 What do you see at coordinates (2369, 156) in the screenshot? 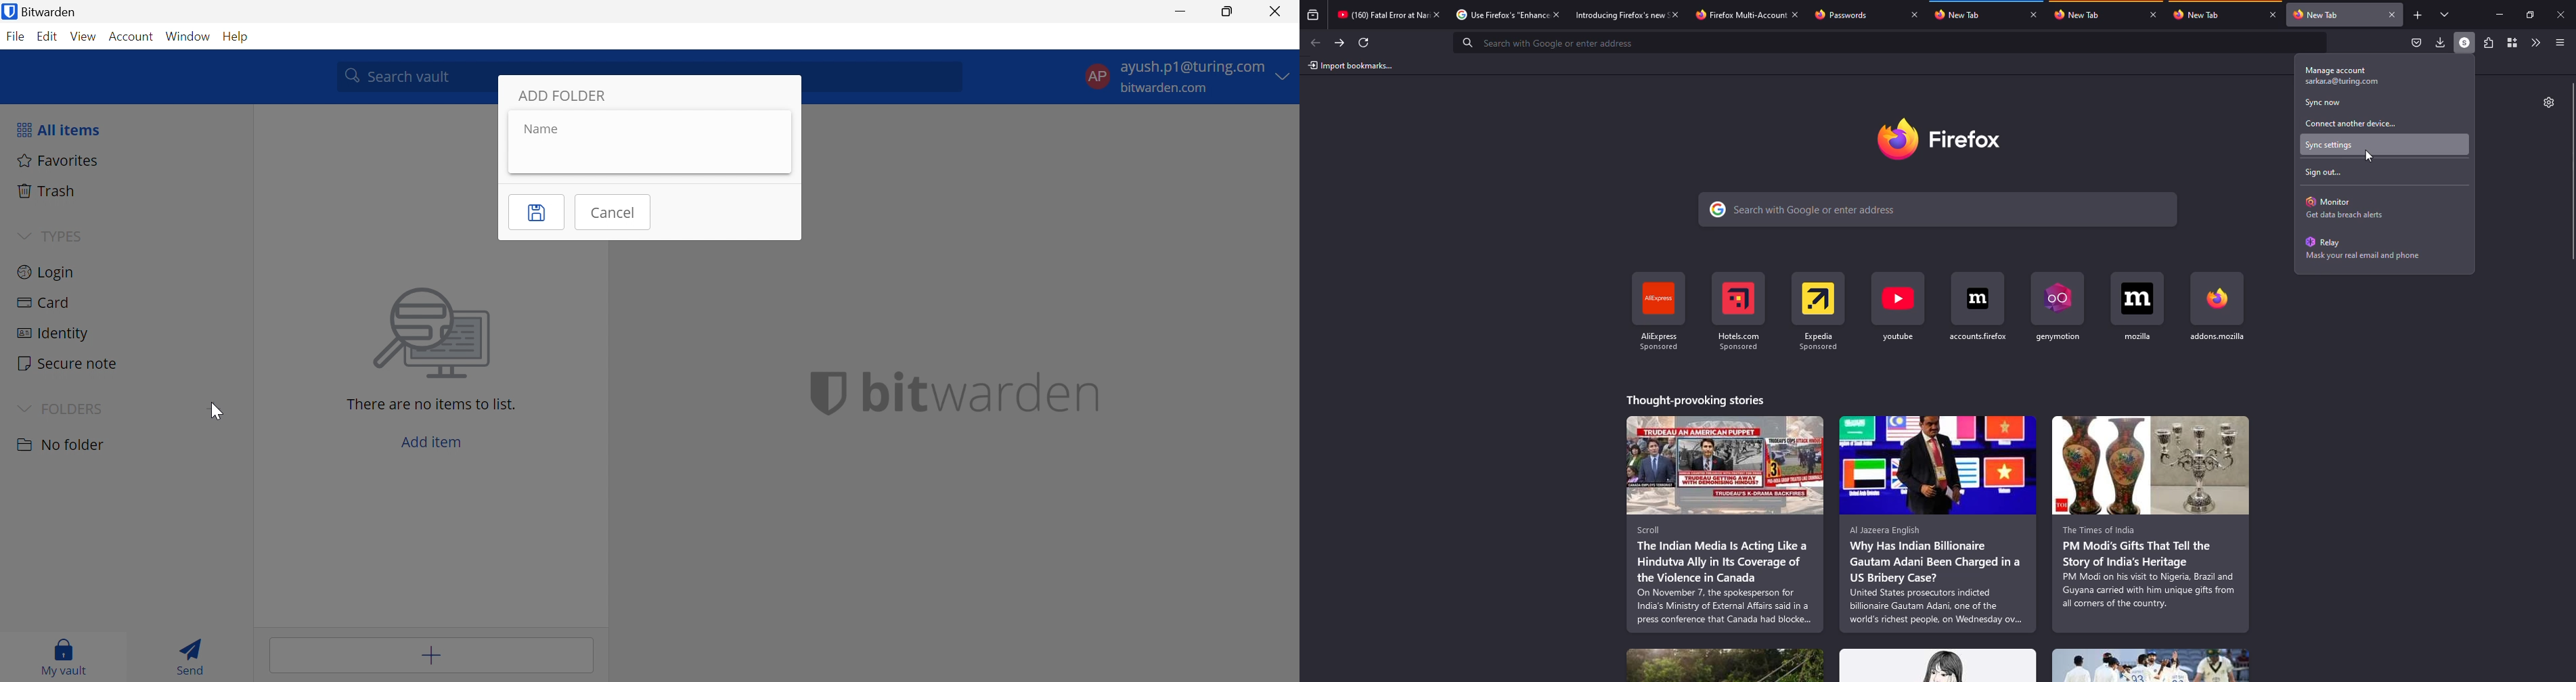
I see `cursor` at bounding box center [2369, 156].